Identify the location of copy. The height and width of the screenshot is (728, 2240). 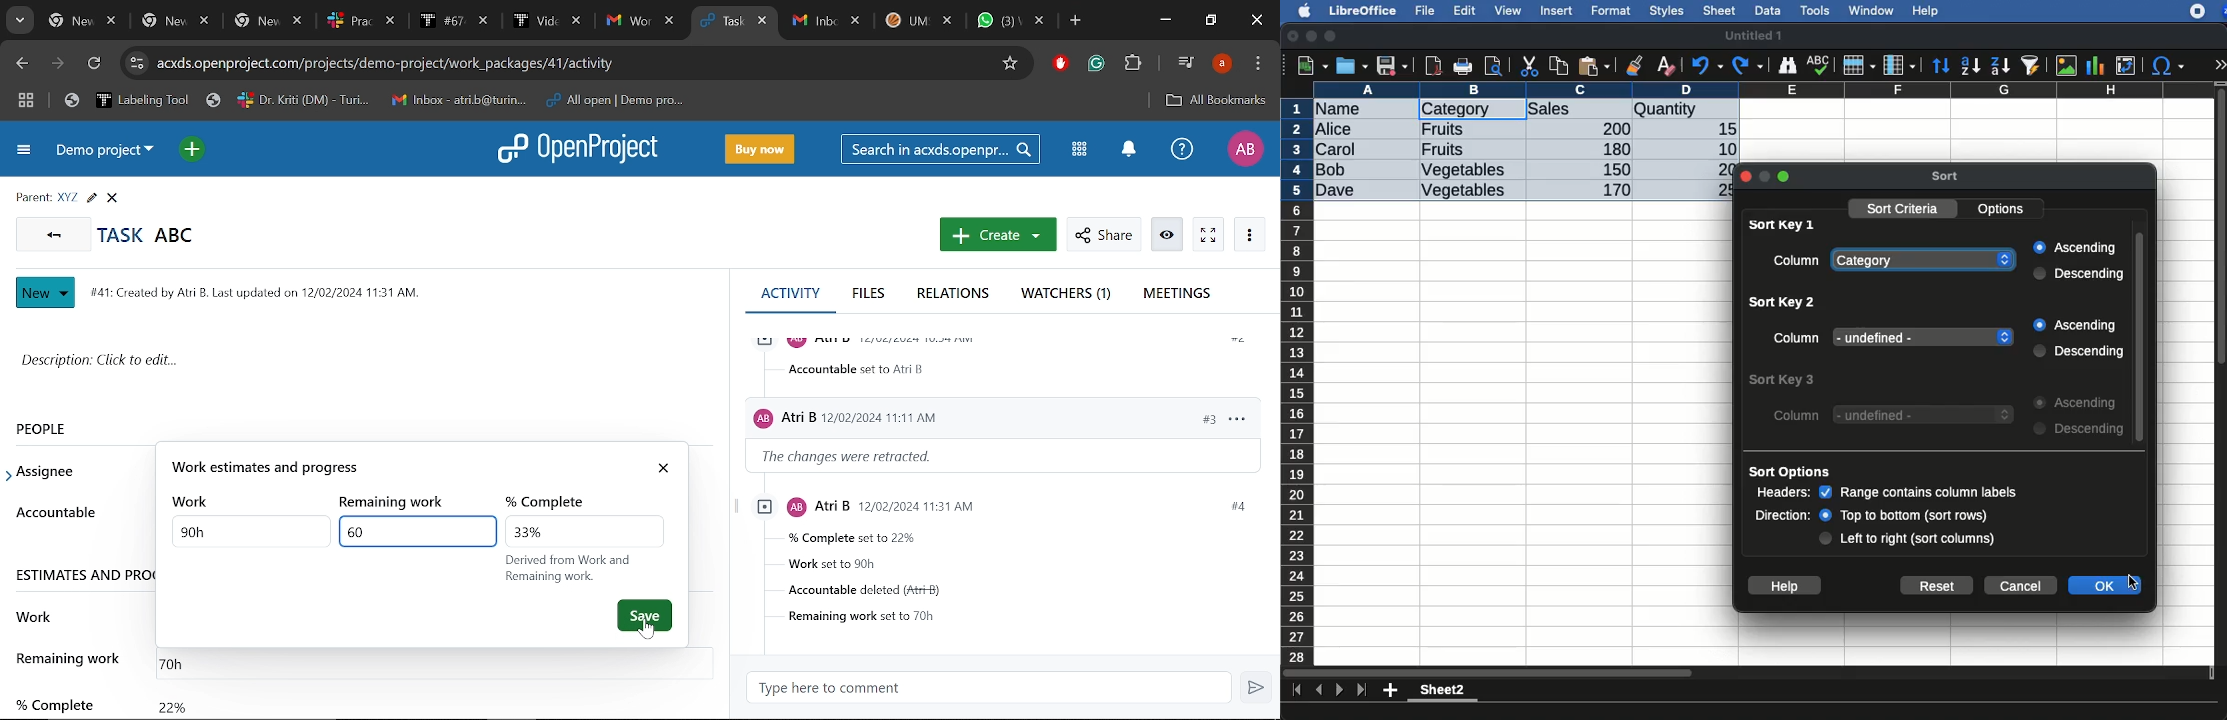
(1561, 66).